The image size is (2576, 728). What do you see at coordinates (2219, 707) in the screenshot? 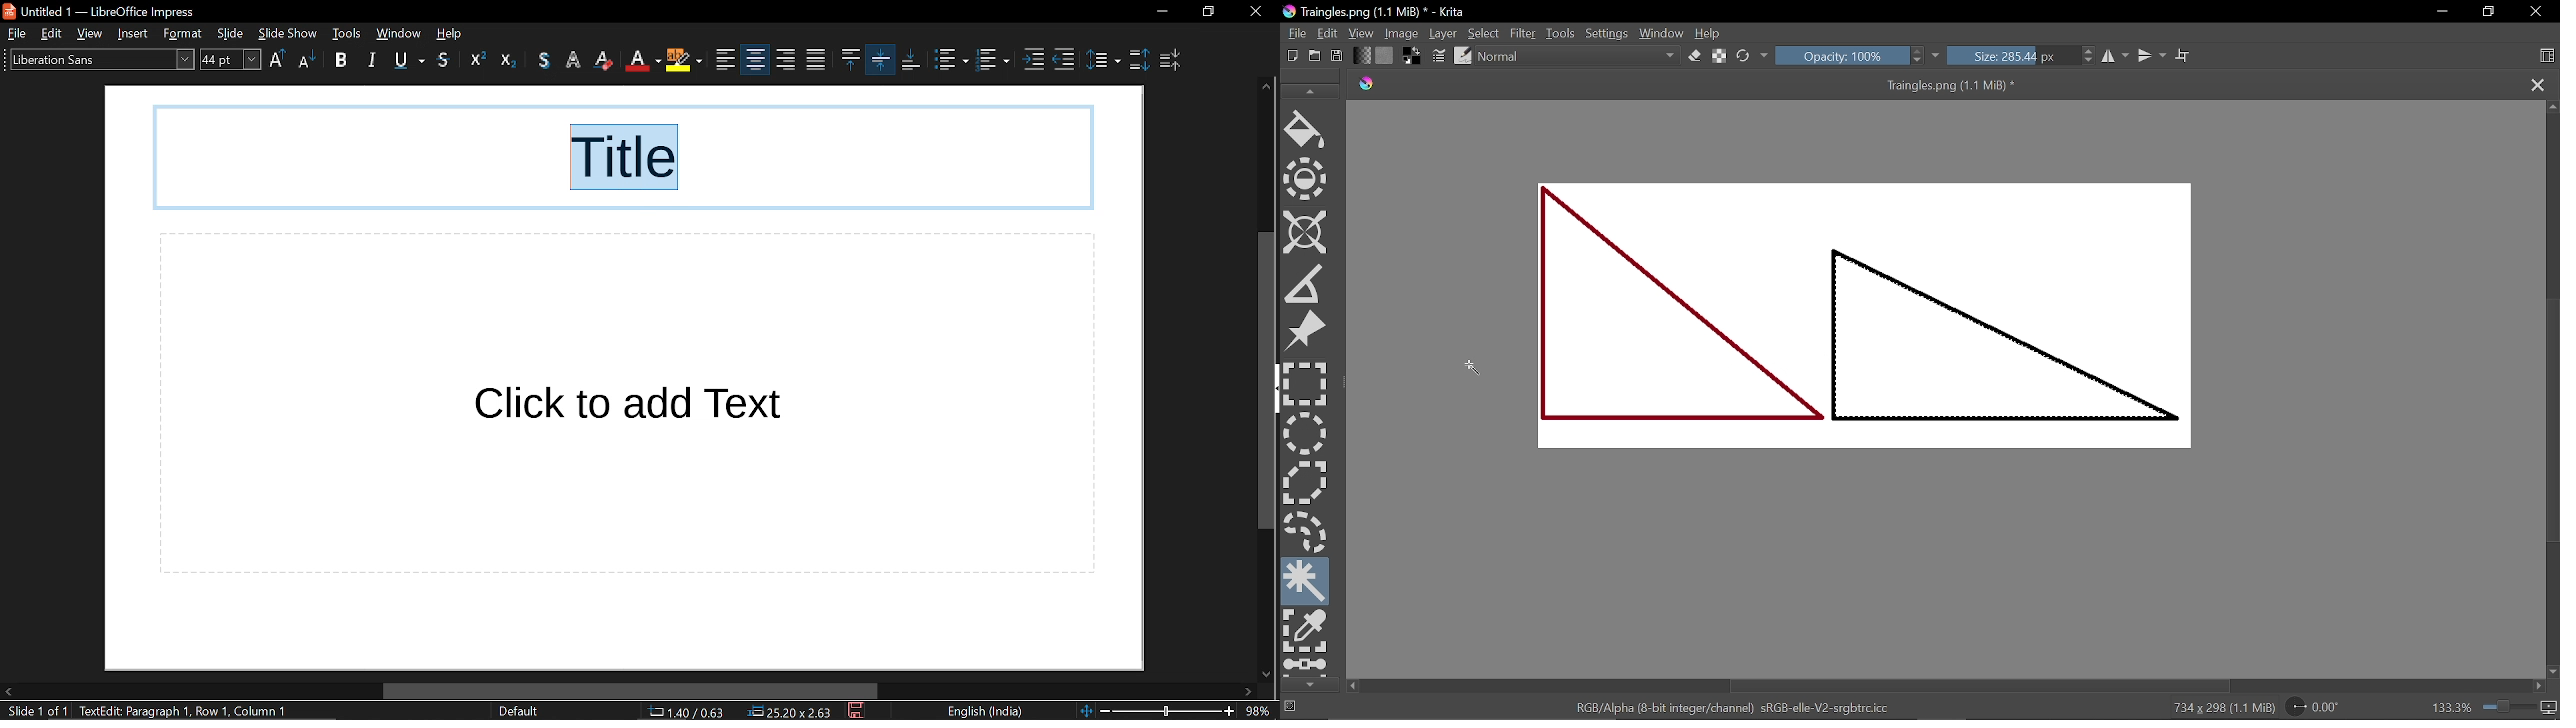
I see `734 x 208 (960.0 KiB)` at bounding box center [2219, 707].